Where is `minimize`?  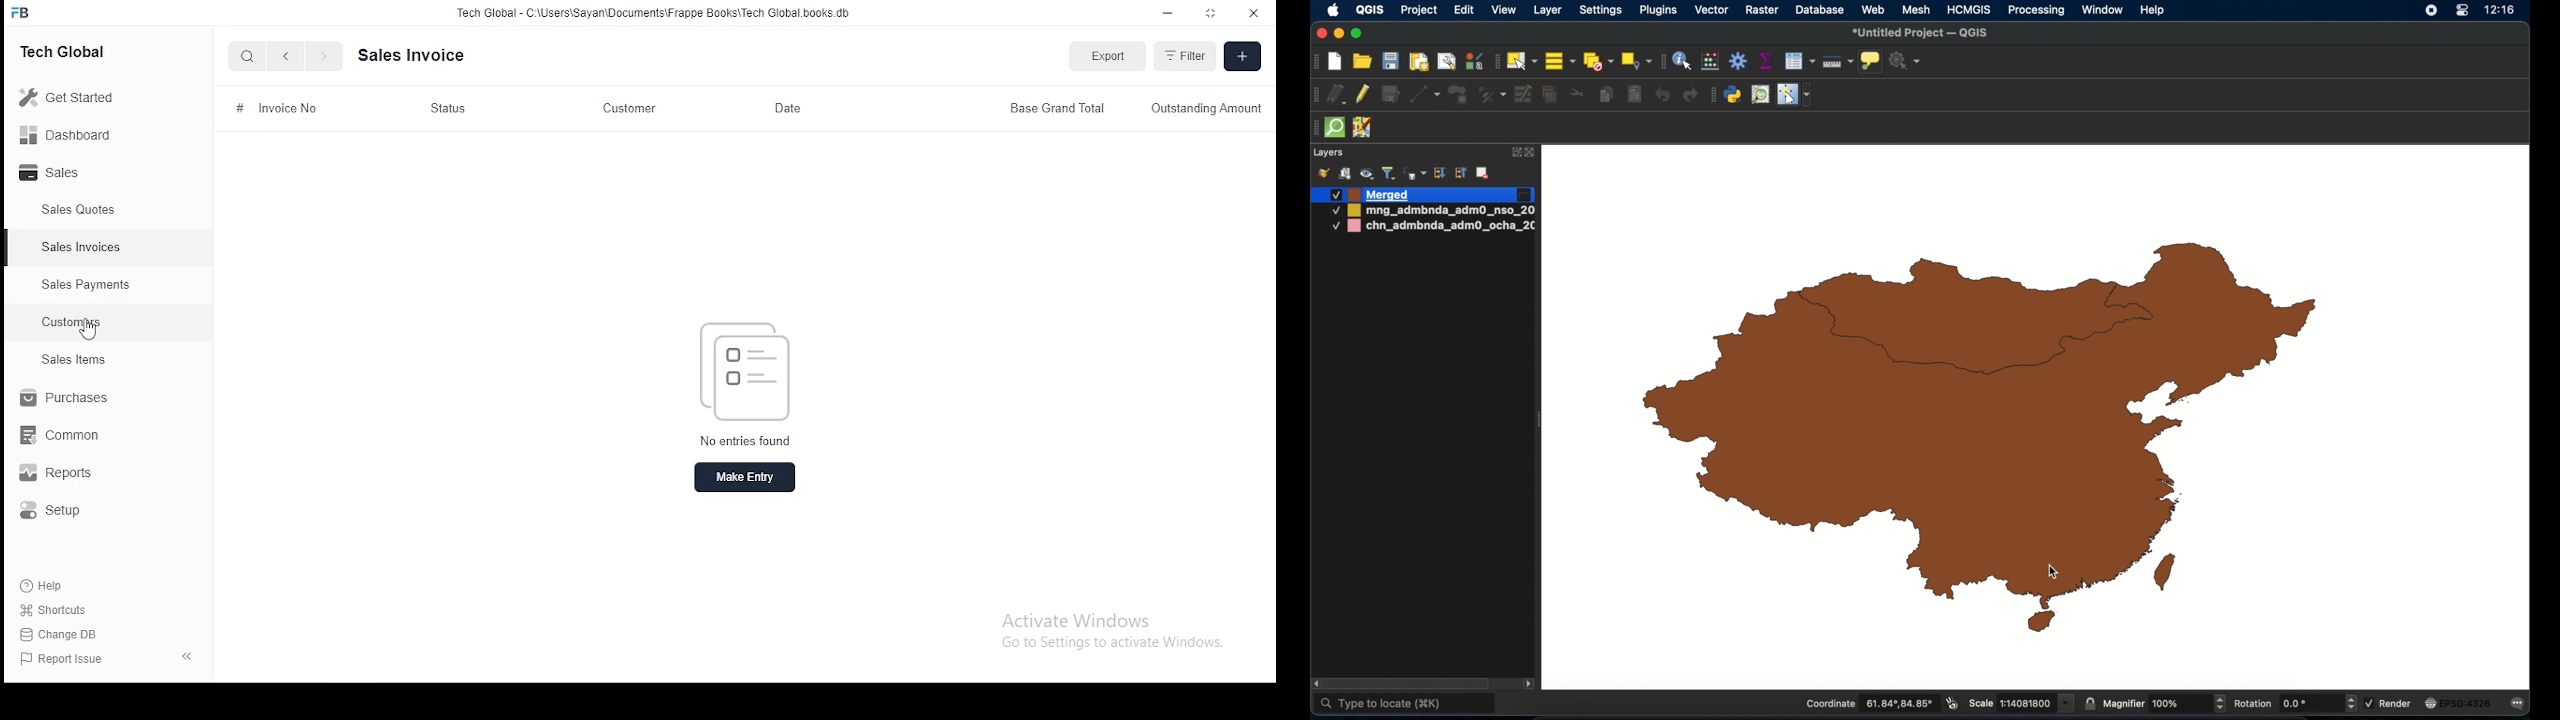
minimize is located at coordinates (1169, 13).